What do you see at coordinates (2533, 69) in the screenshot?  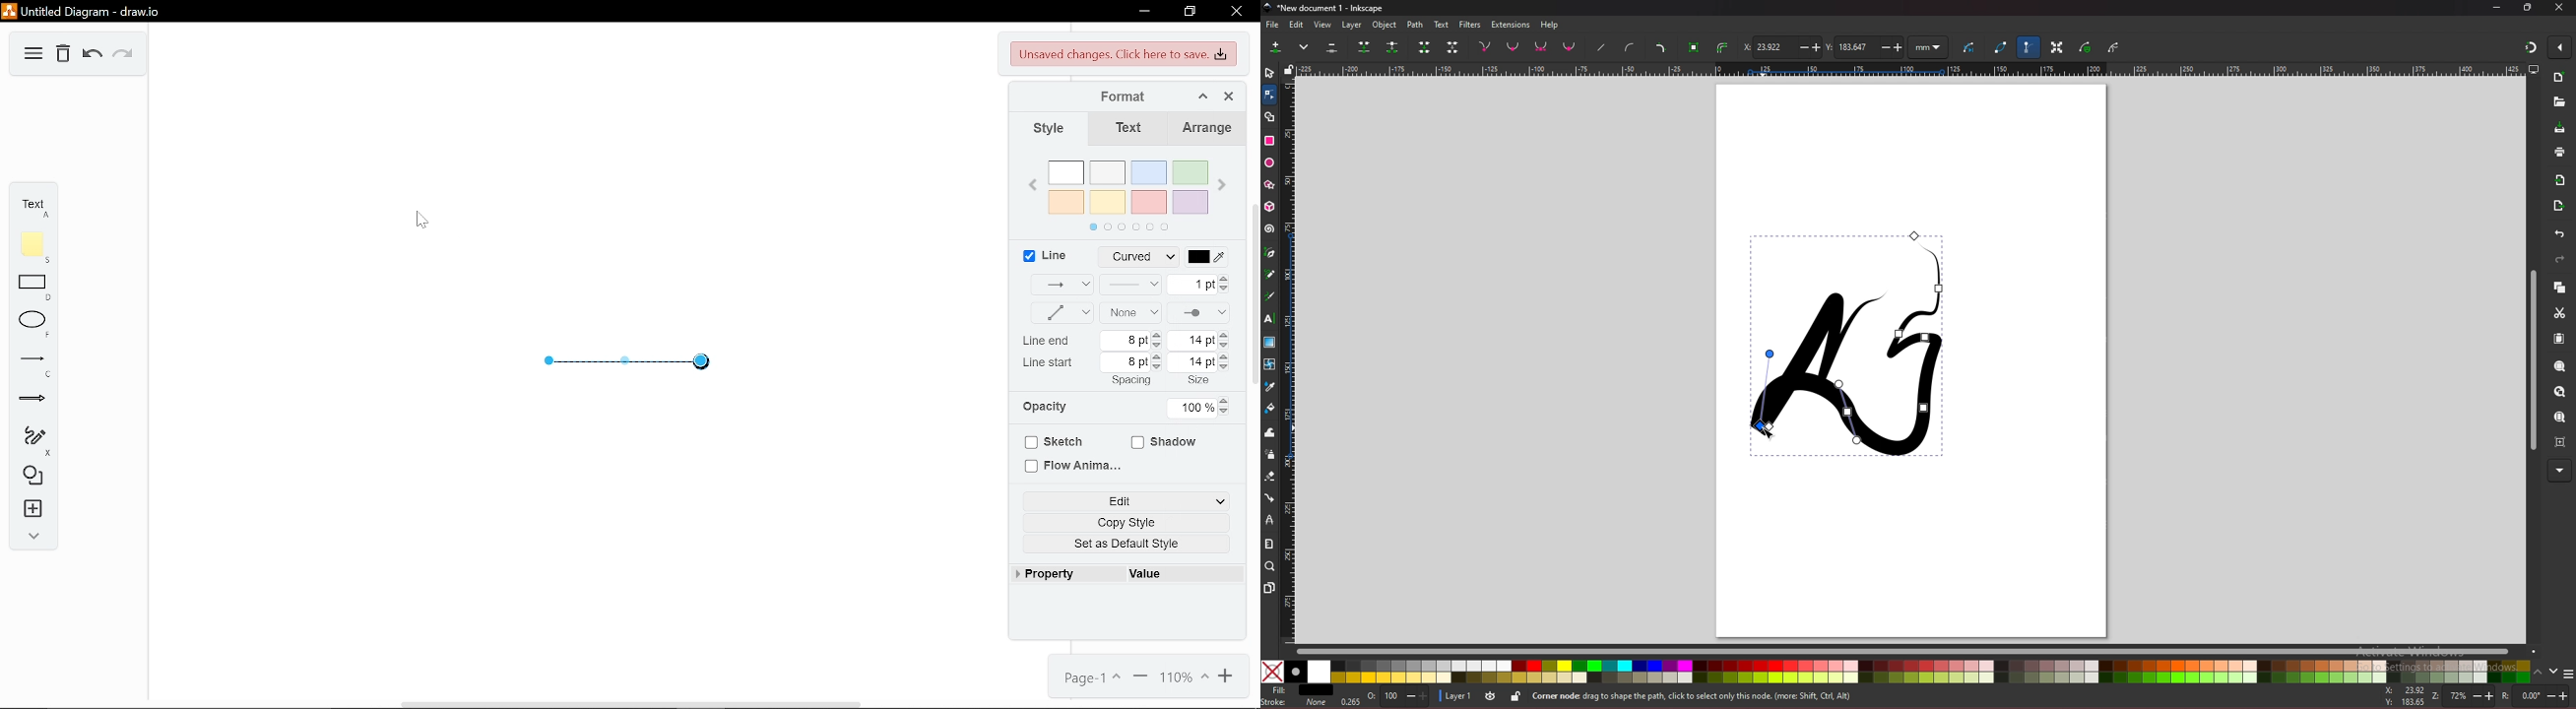 I see `display options` at bounding box center [2533, 69].